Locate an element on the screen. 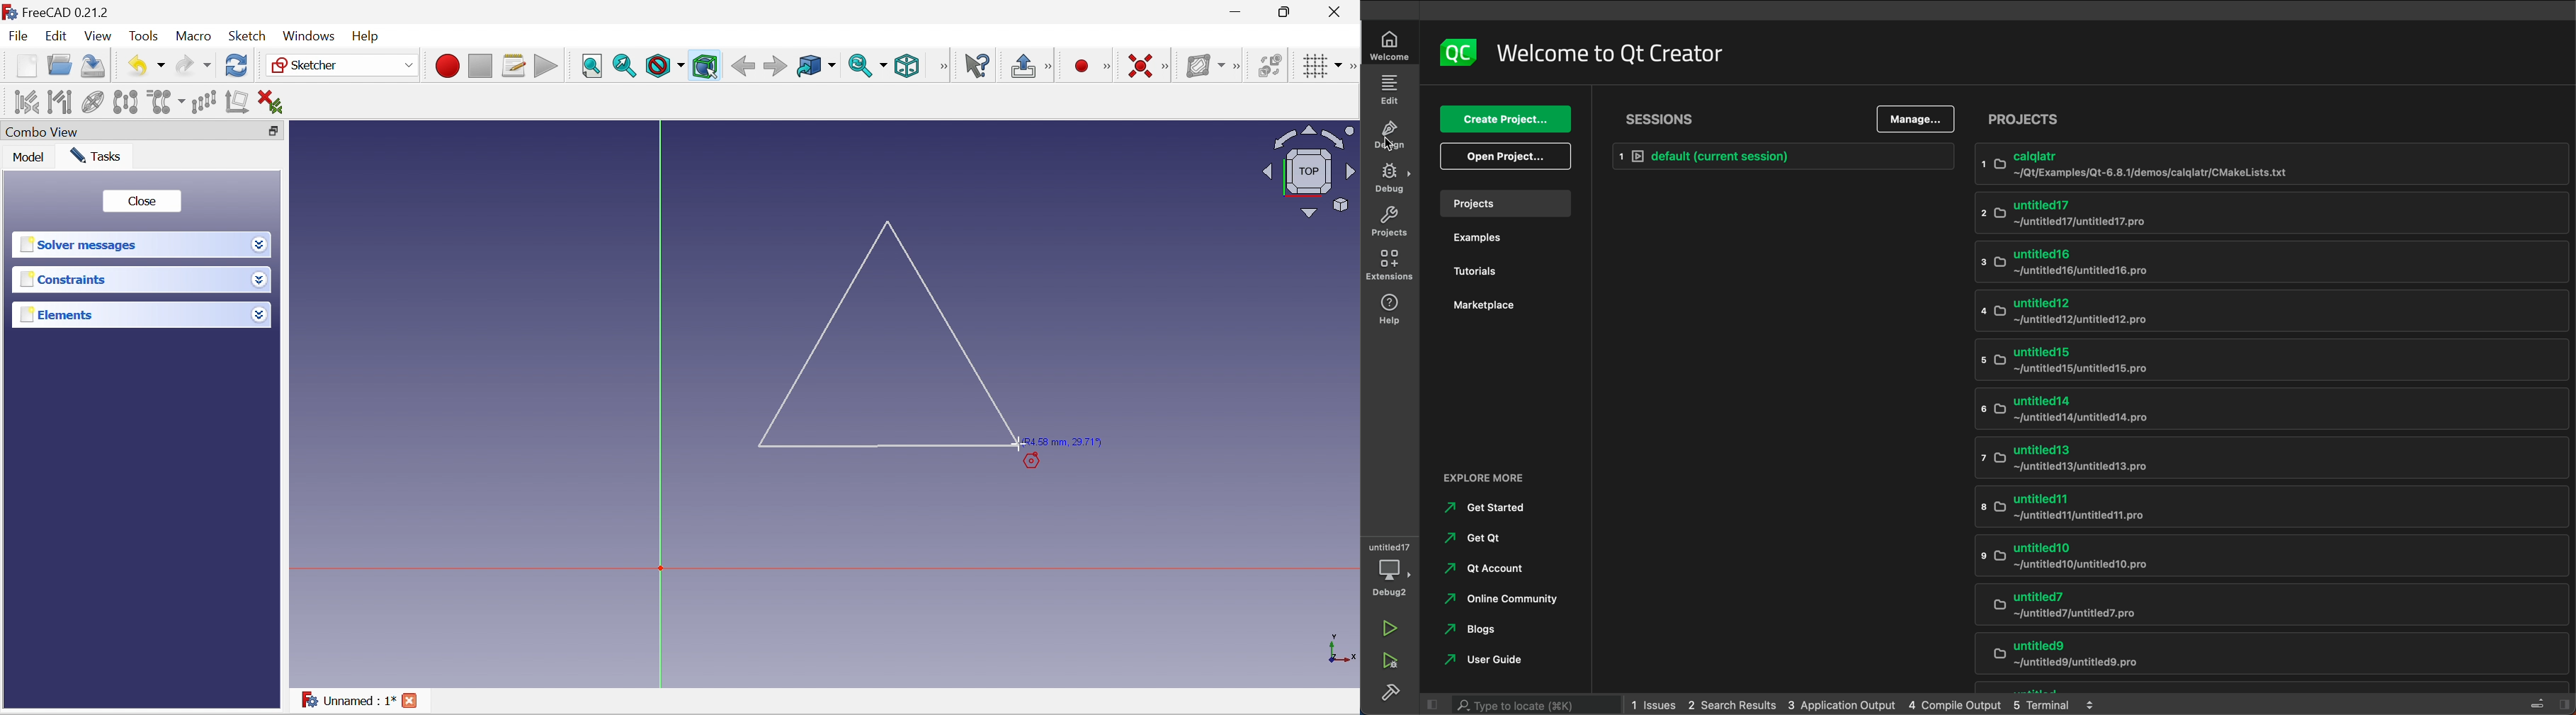  untitled14 is located at coordinates (2243, 407).